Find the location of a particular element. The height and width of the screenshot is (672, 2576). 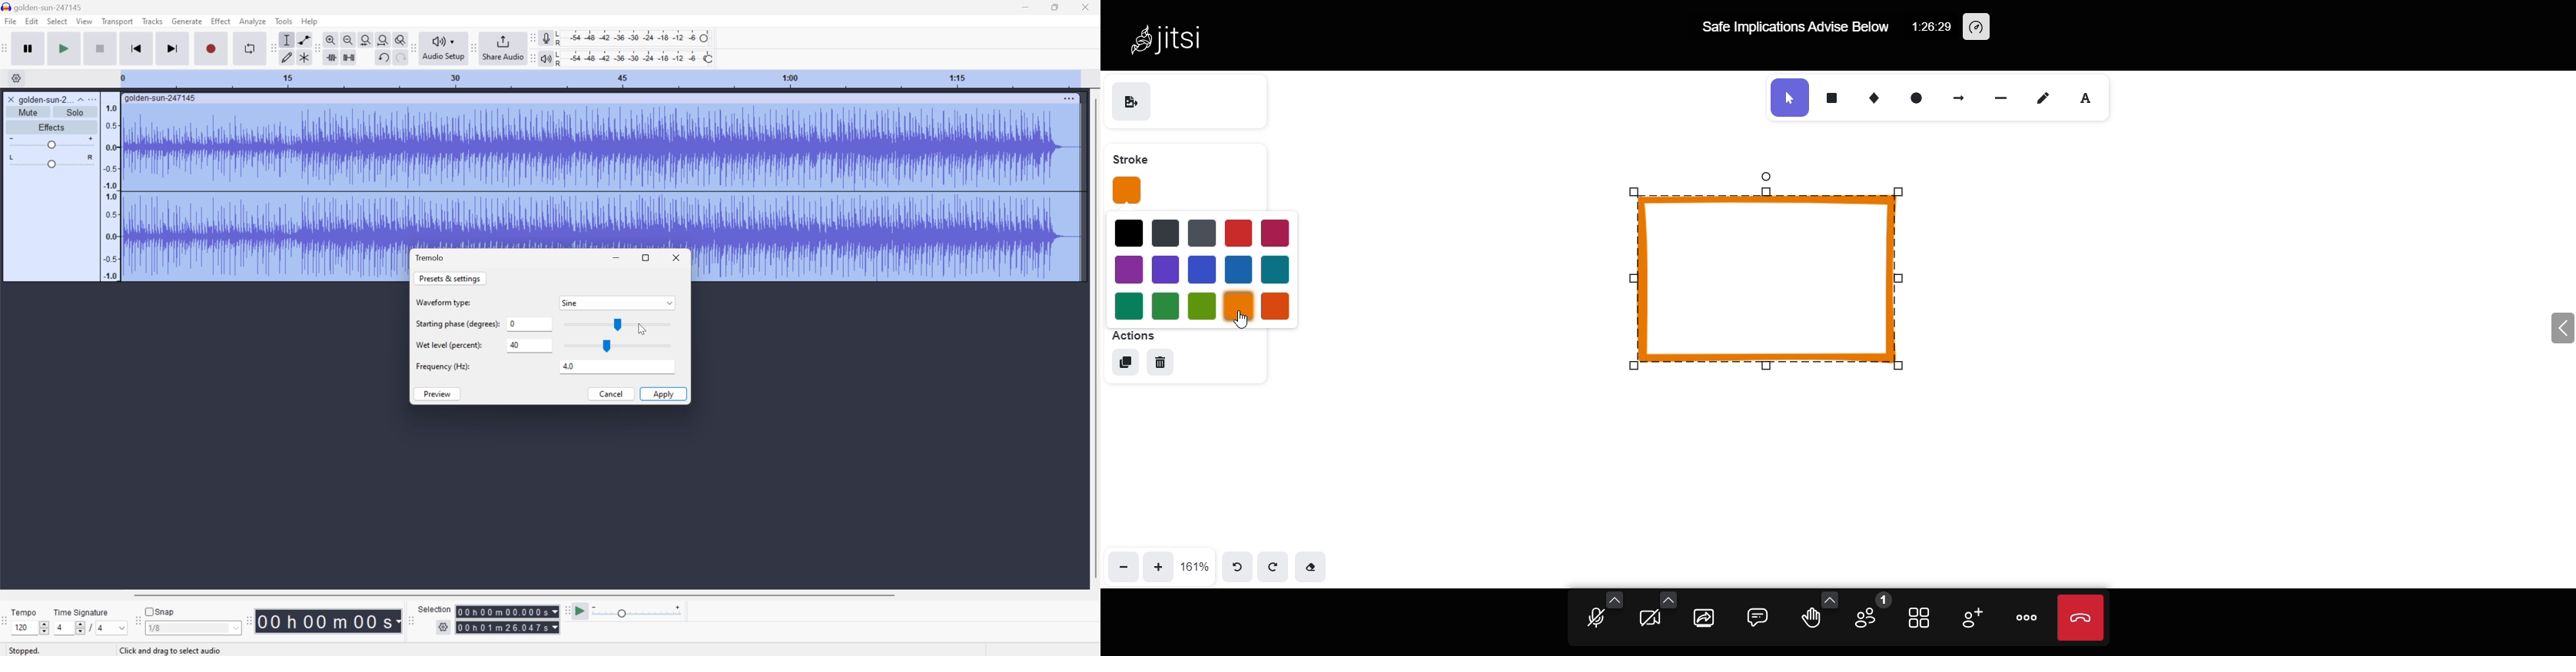

selected color is located at coordinates (1240, 309).